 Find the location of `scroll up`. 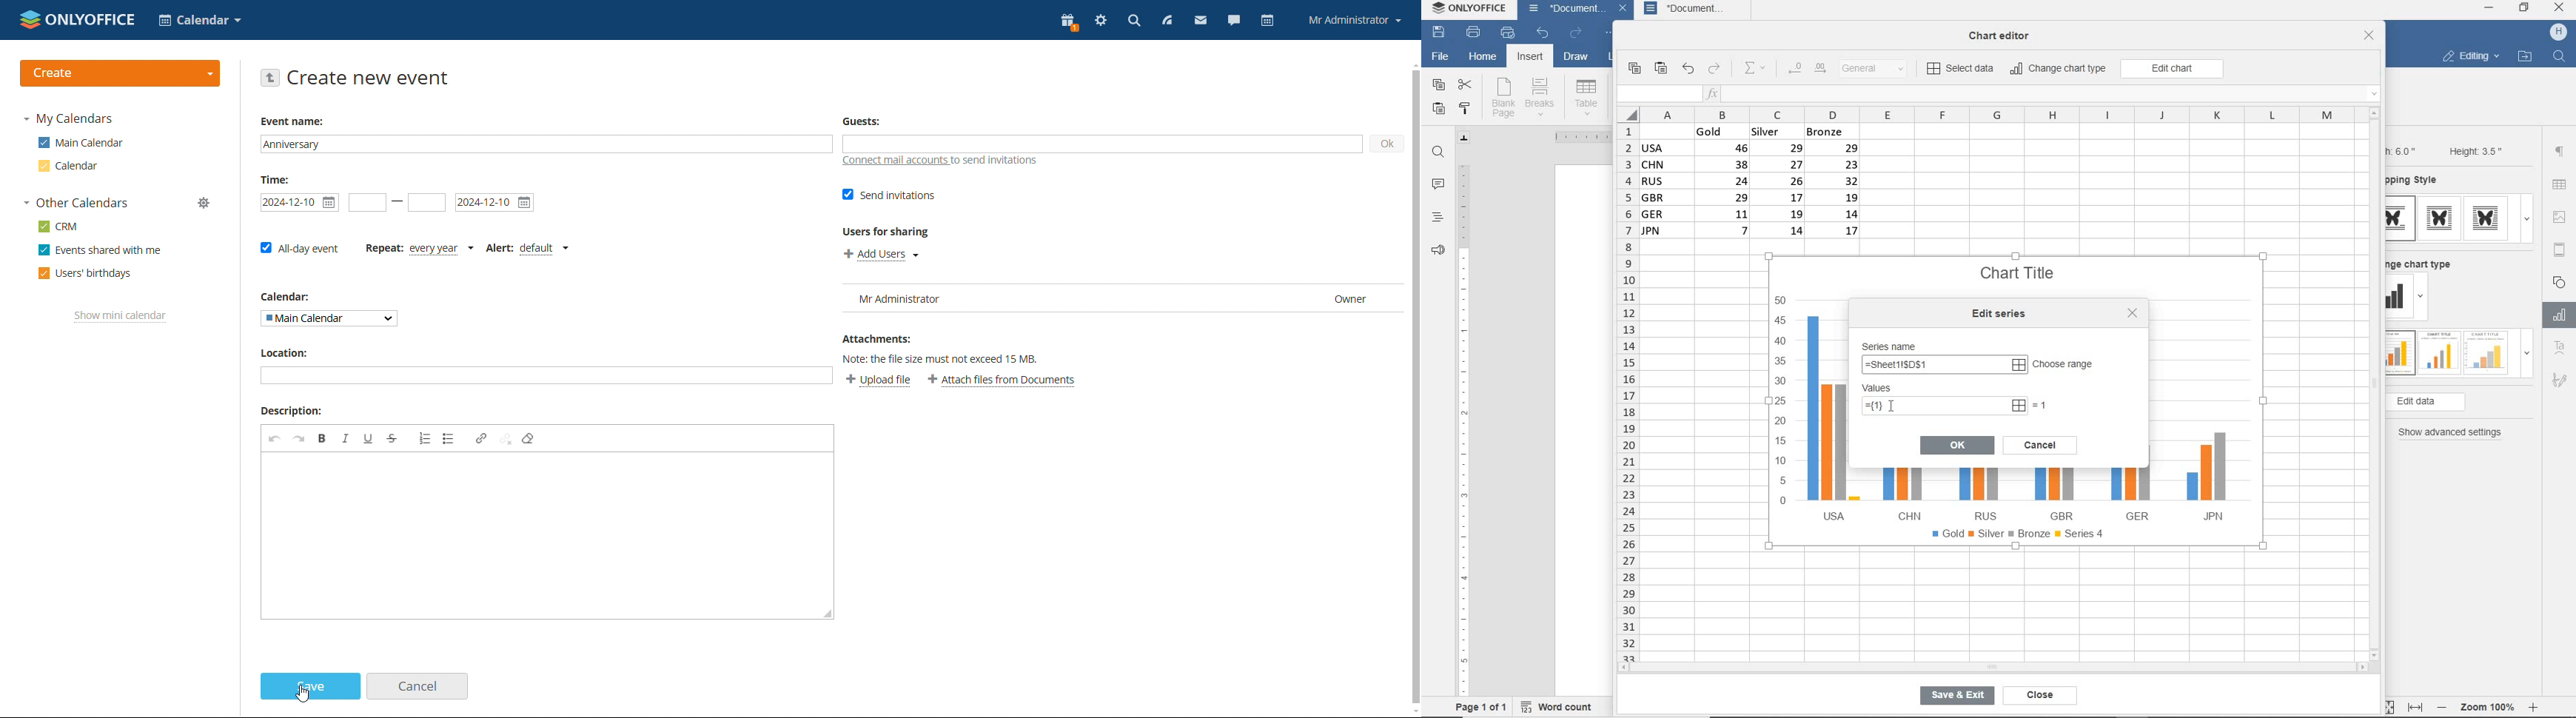

scroll up is located at coordinates (2375, 113).